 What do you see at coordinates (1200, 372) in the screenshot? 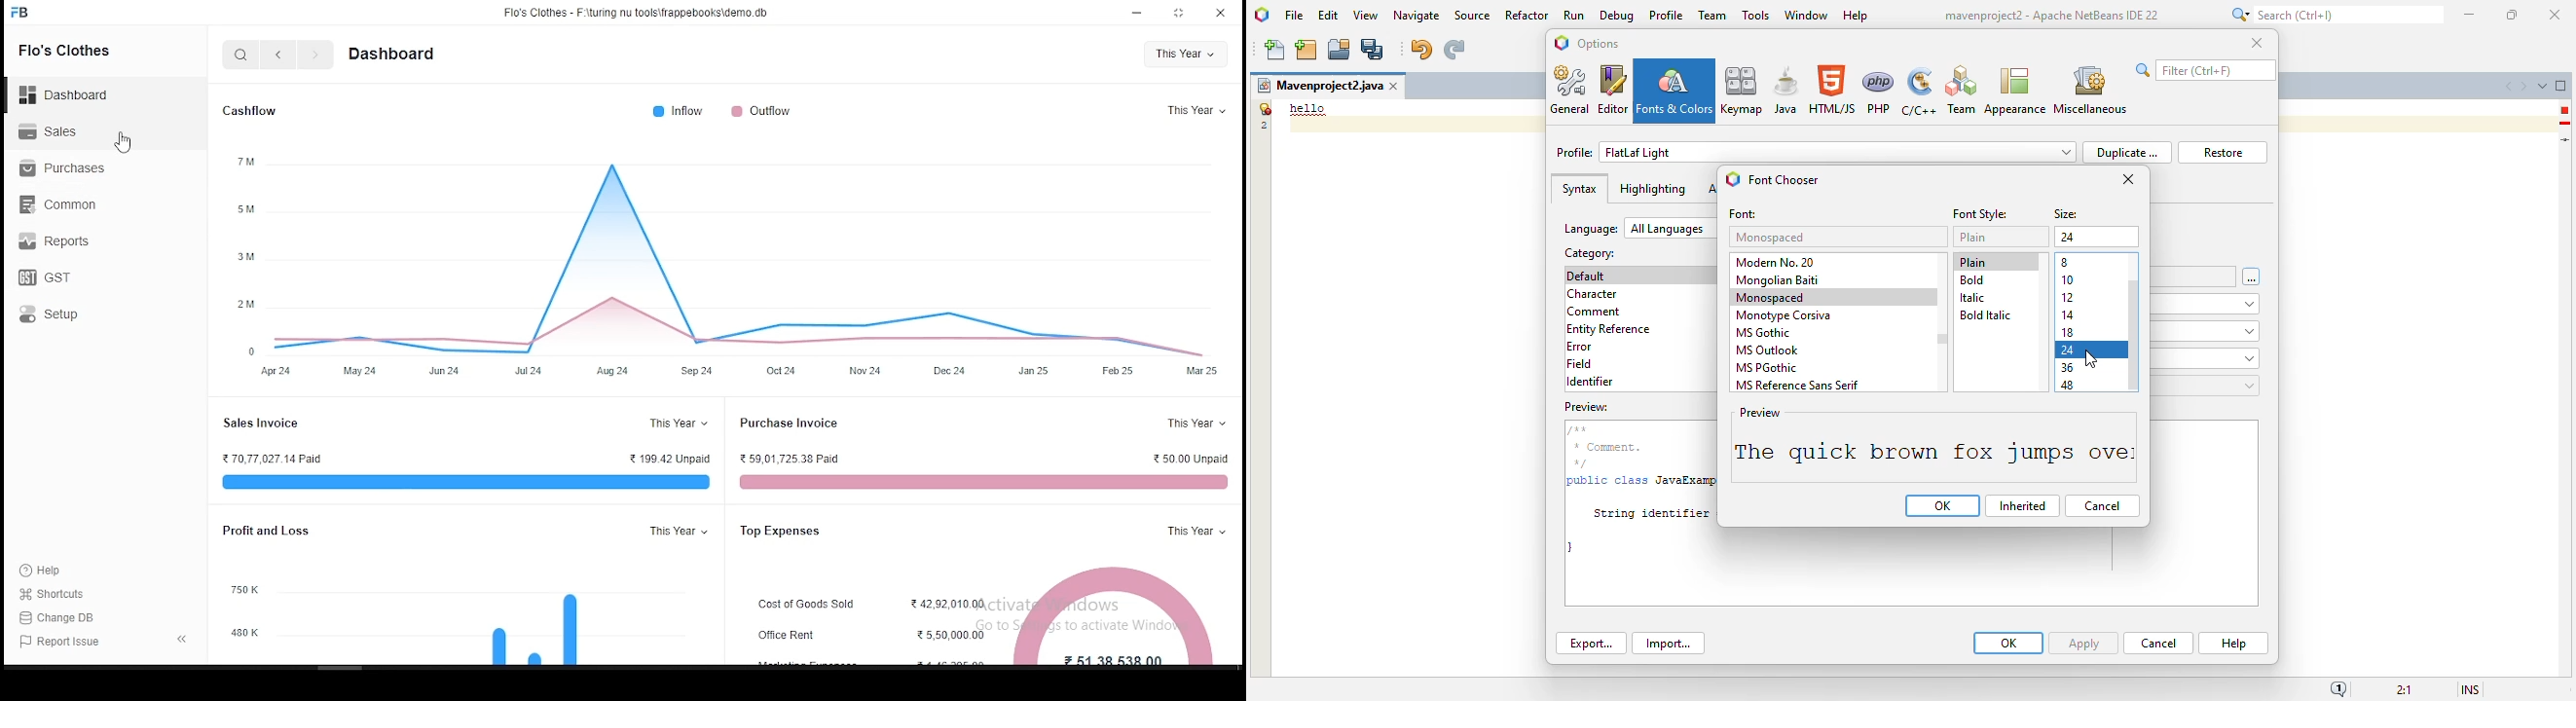
I see `MAR 25` at bounding box center [1200, 372].